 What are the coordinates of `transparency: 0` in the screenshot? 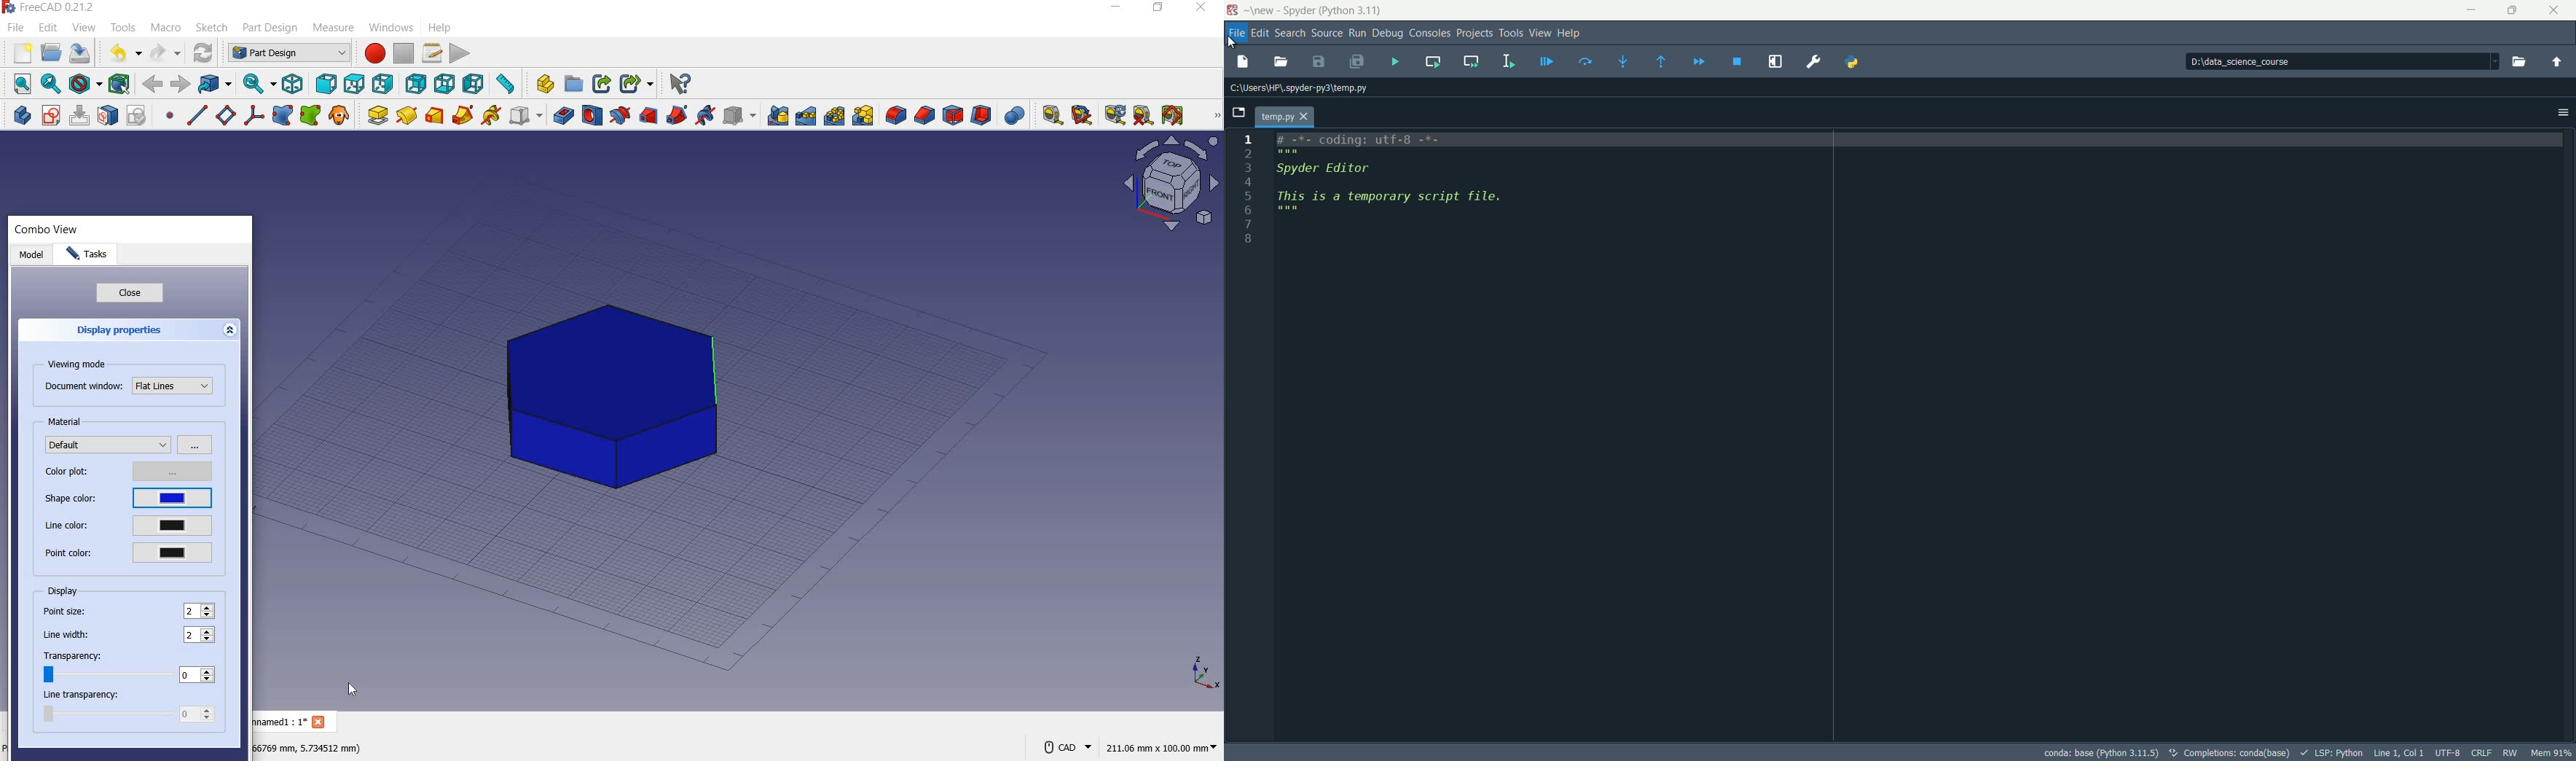 It's located at (197, 669).